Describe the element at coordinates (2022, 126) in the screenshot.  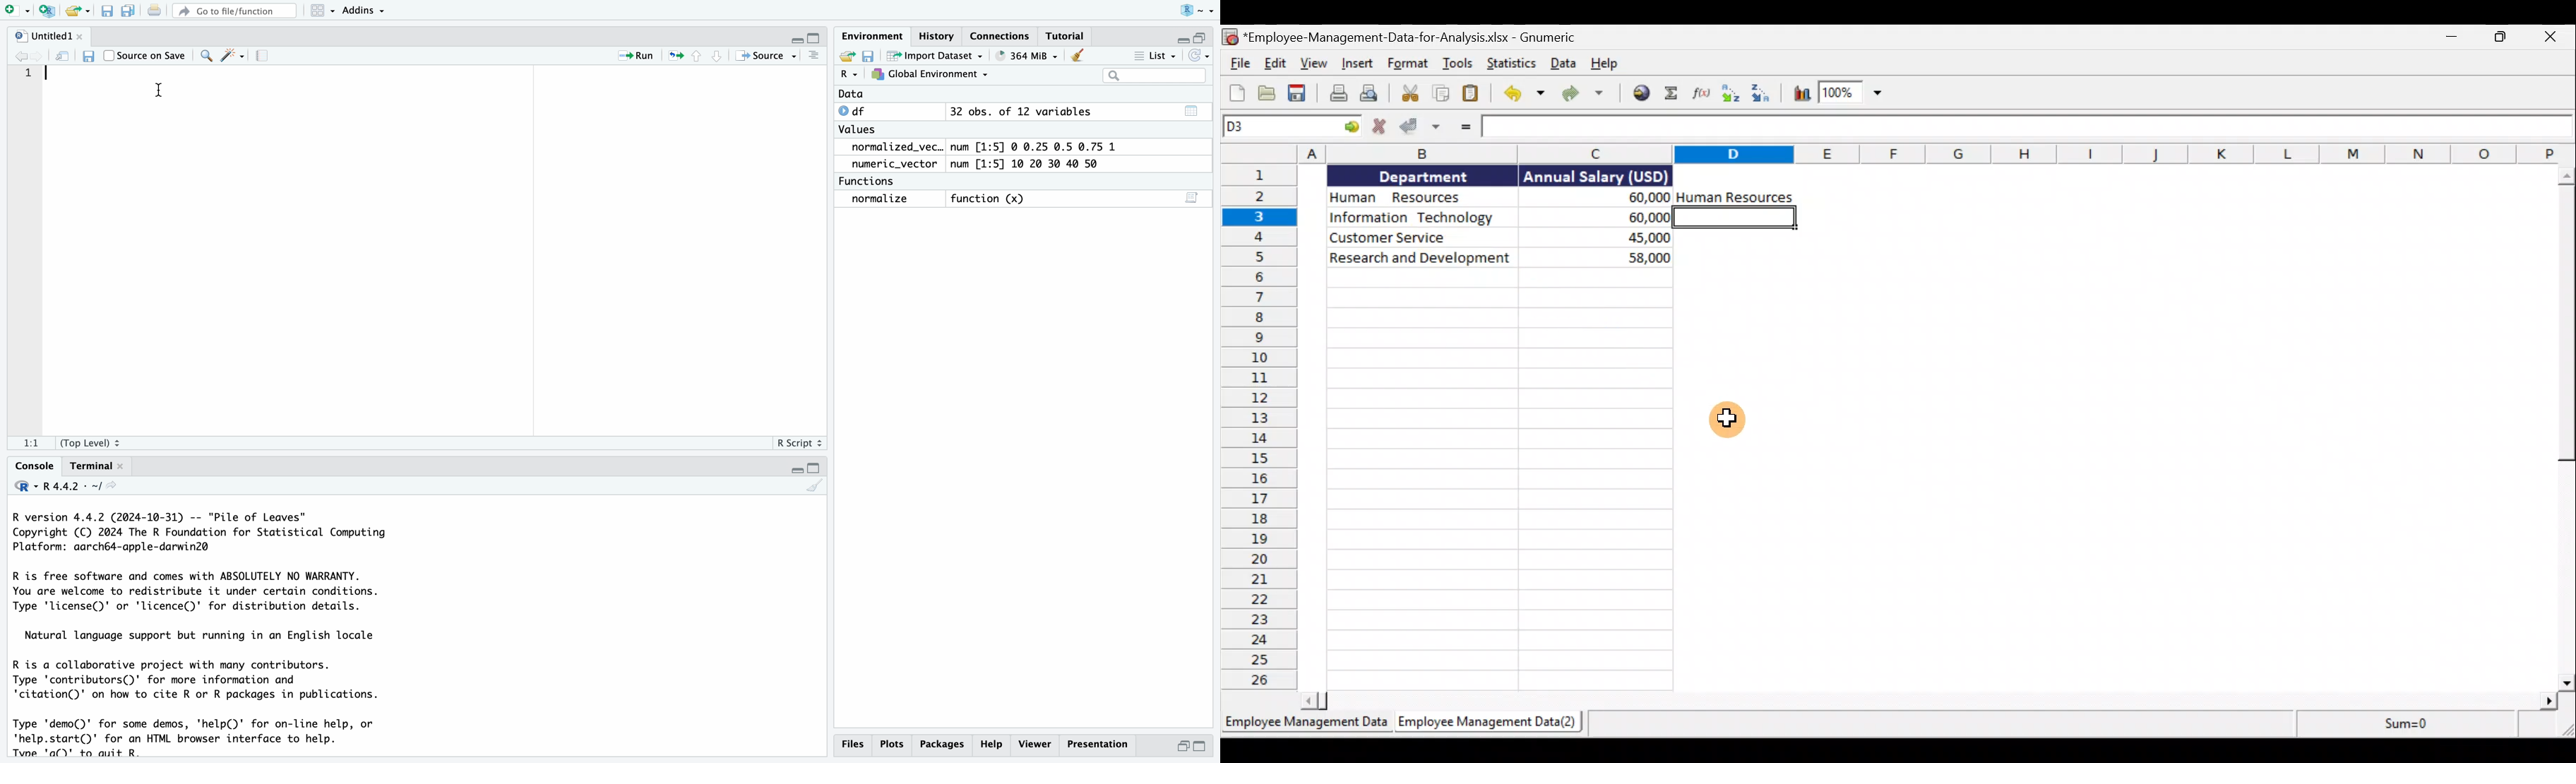
I see `Formula bar` at that location.